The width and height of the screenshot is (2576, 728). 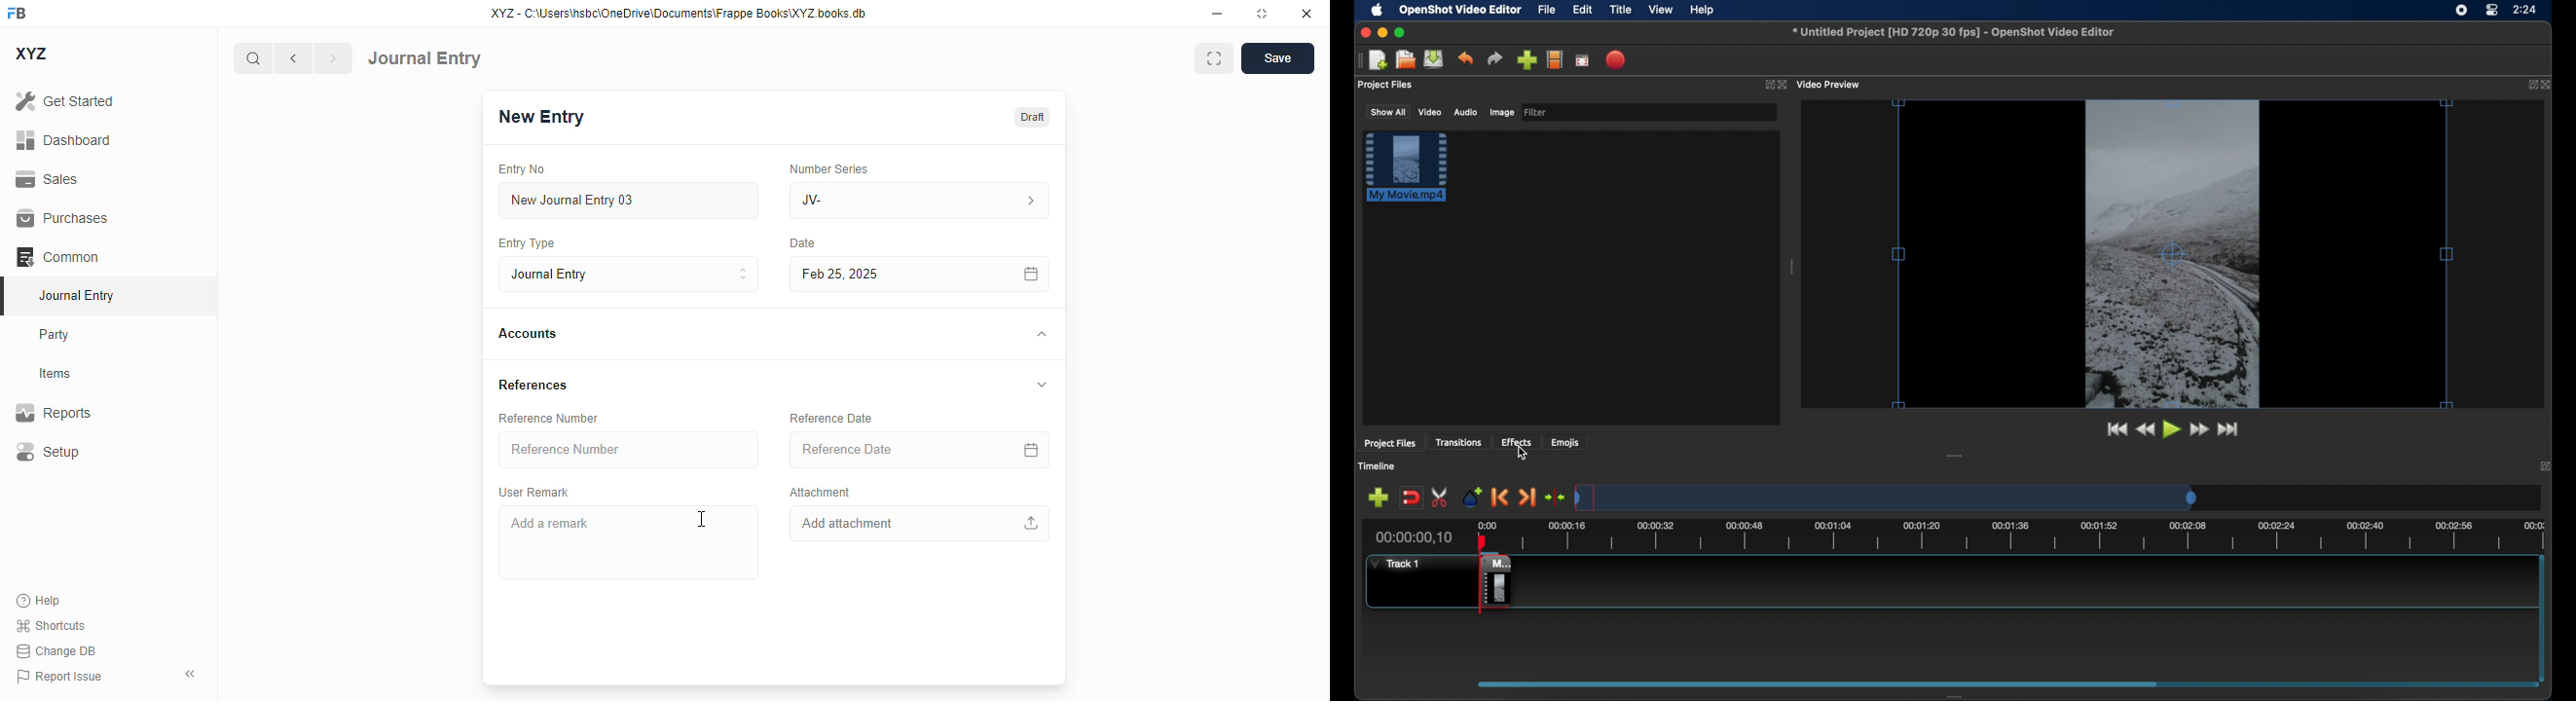 What do you see at coordinates (824, 168) in the screenshot?
I see `number series` at bounding box center [824, 168].